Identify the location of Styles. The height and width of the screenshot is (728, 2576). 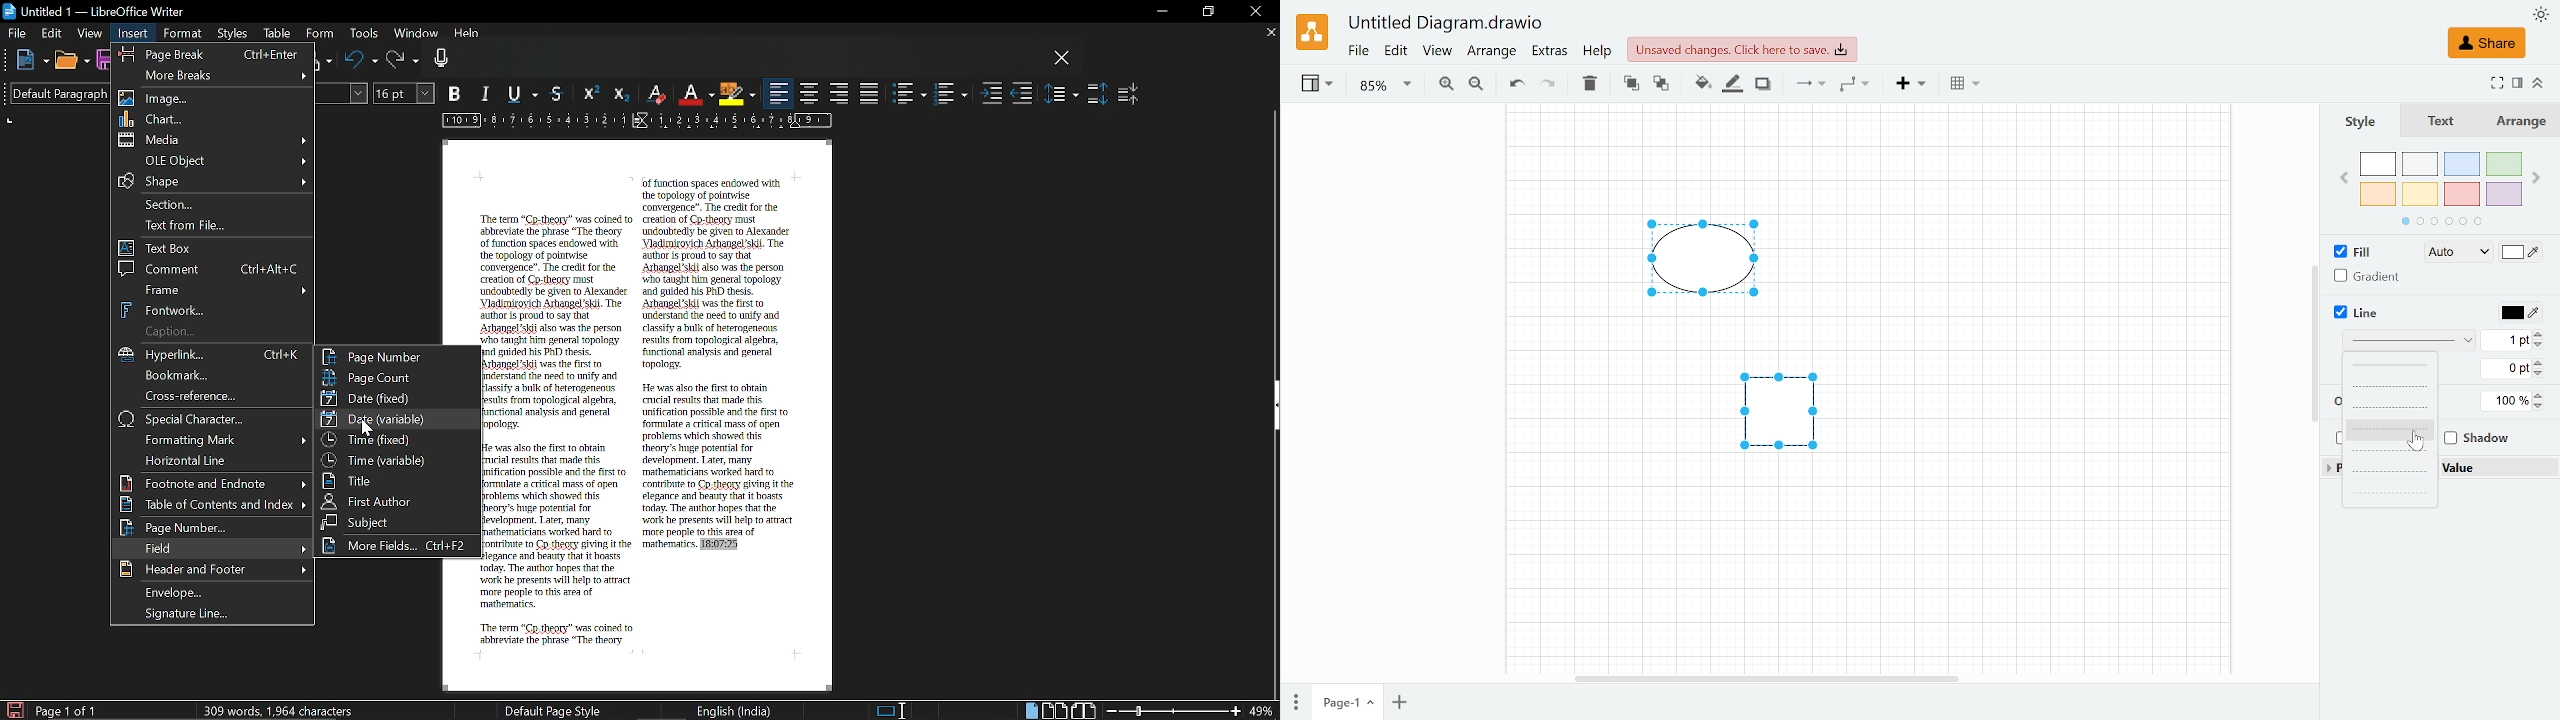
(234, 35).